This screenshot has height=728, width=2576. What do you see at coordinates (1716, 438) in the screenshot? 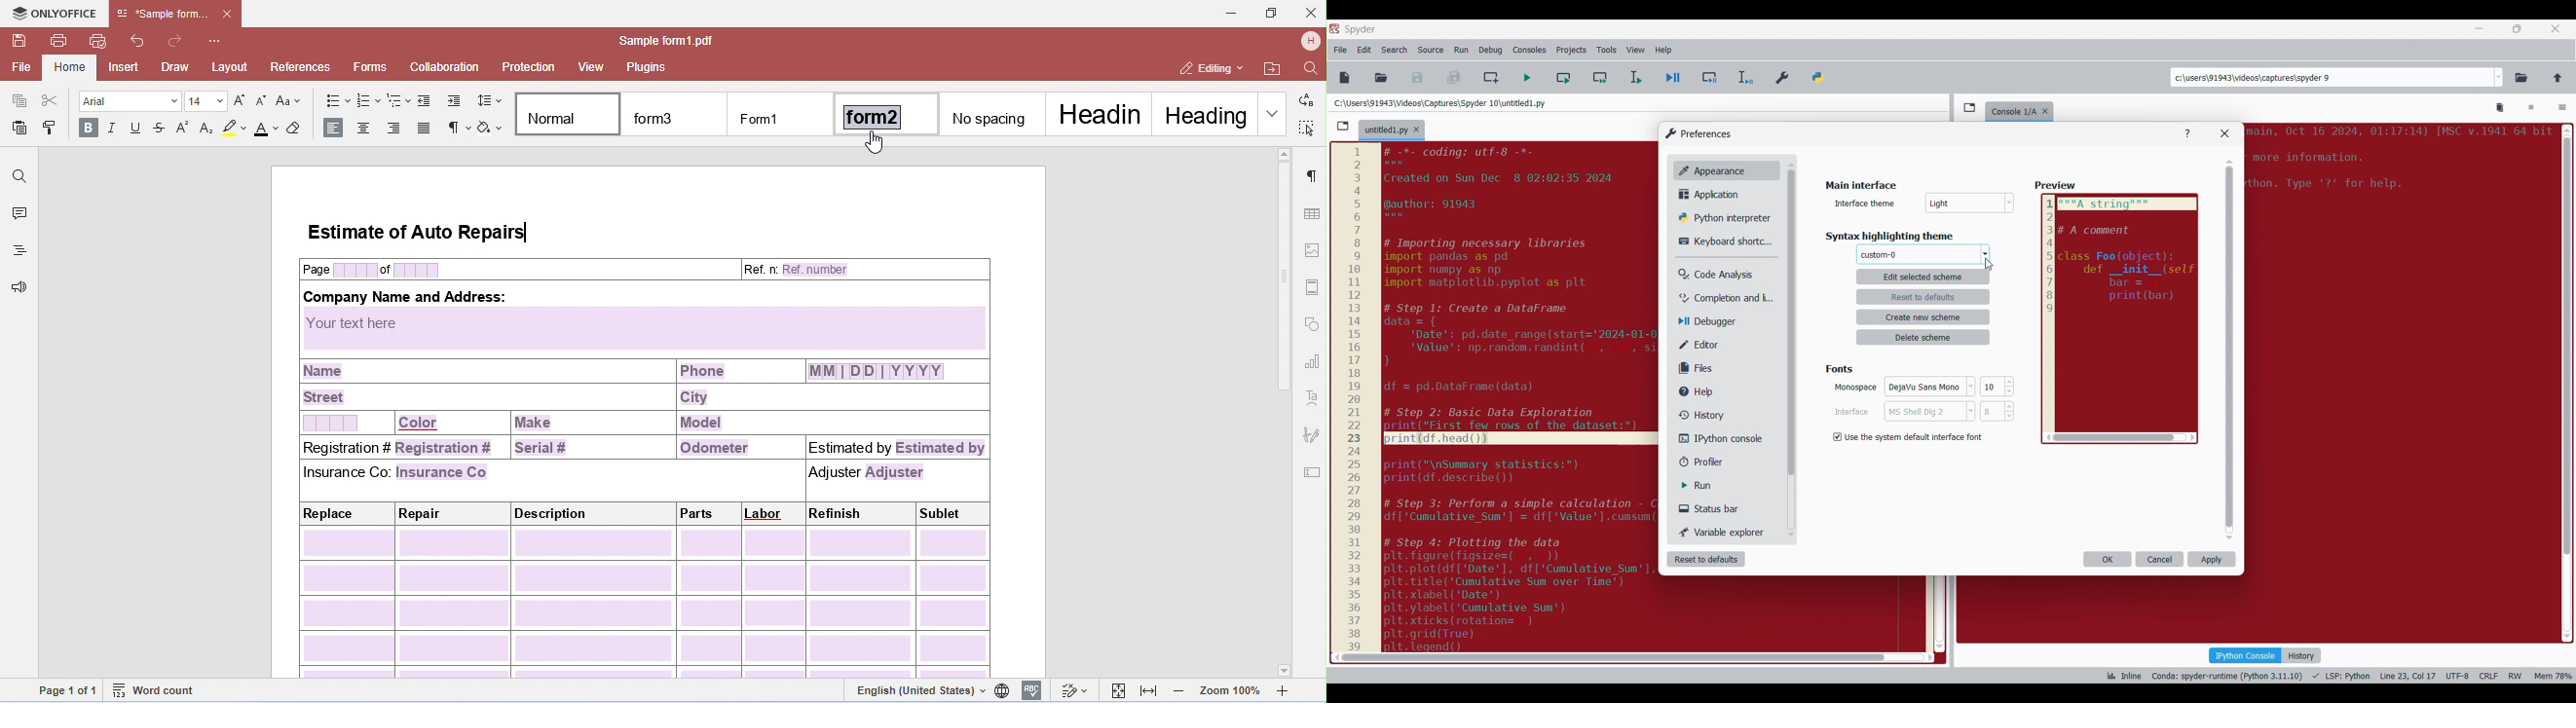
I see `IPython console` at bounding box center [1716, 438].